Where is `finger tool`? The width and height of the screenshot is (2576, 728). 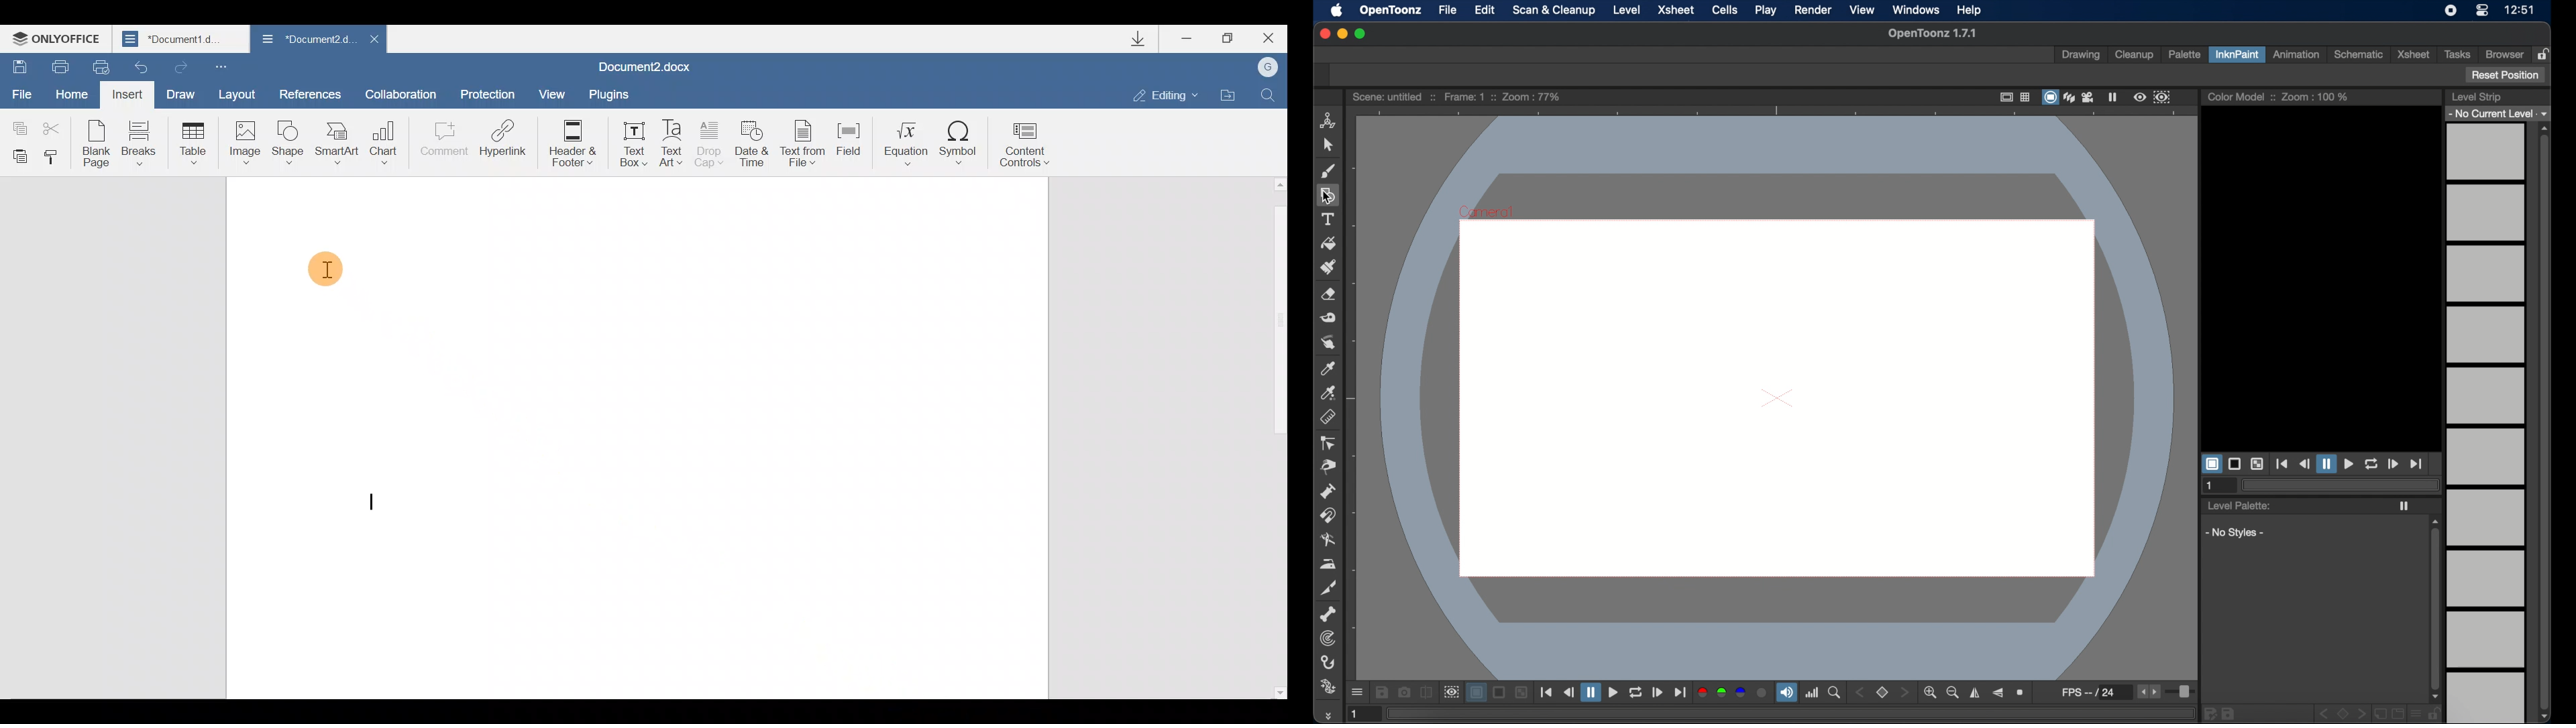
finger tool is located at coordinates (1328, 343).